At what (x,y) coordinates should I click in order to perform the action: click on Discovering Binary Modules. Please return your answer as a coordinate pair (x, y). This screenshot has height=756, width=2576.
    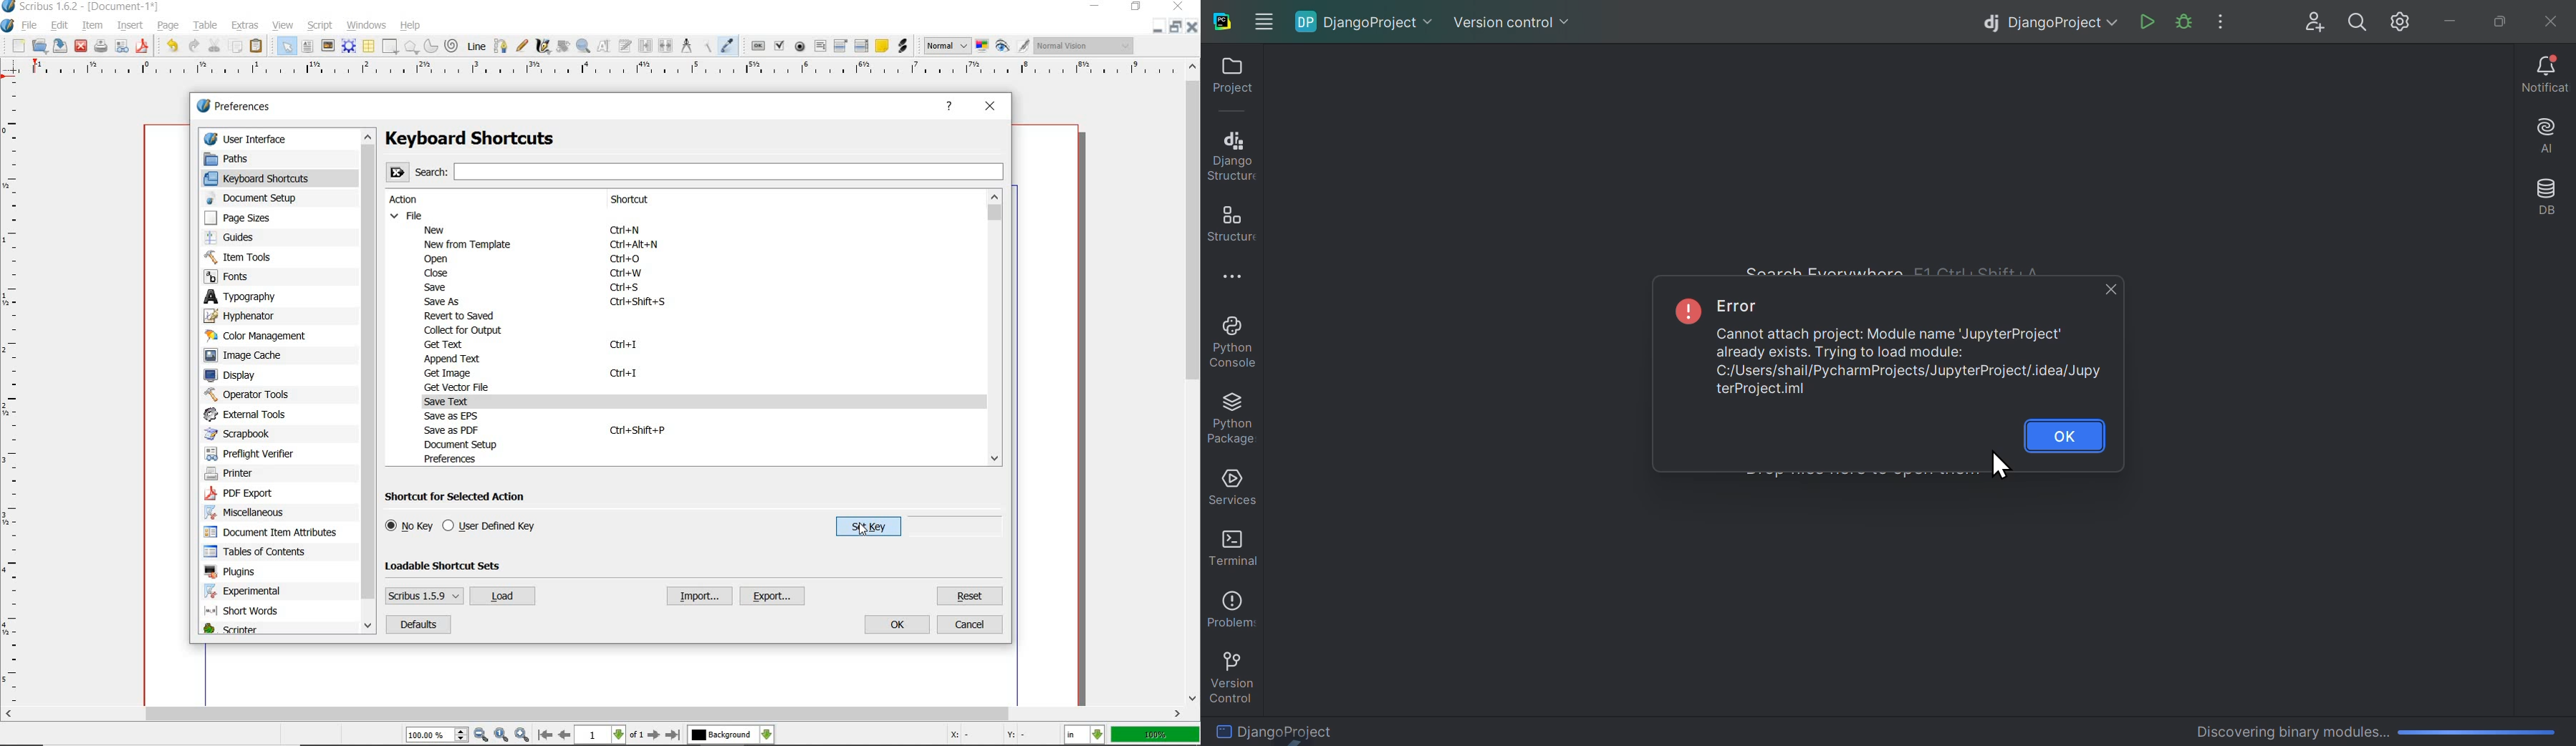
    Looking at the image, I should click on (2370, 728).